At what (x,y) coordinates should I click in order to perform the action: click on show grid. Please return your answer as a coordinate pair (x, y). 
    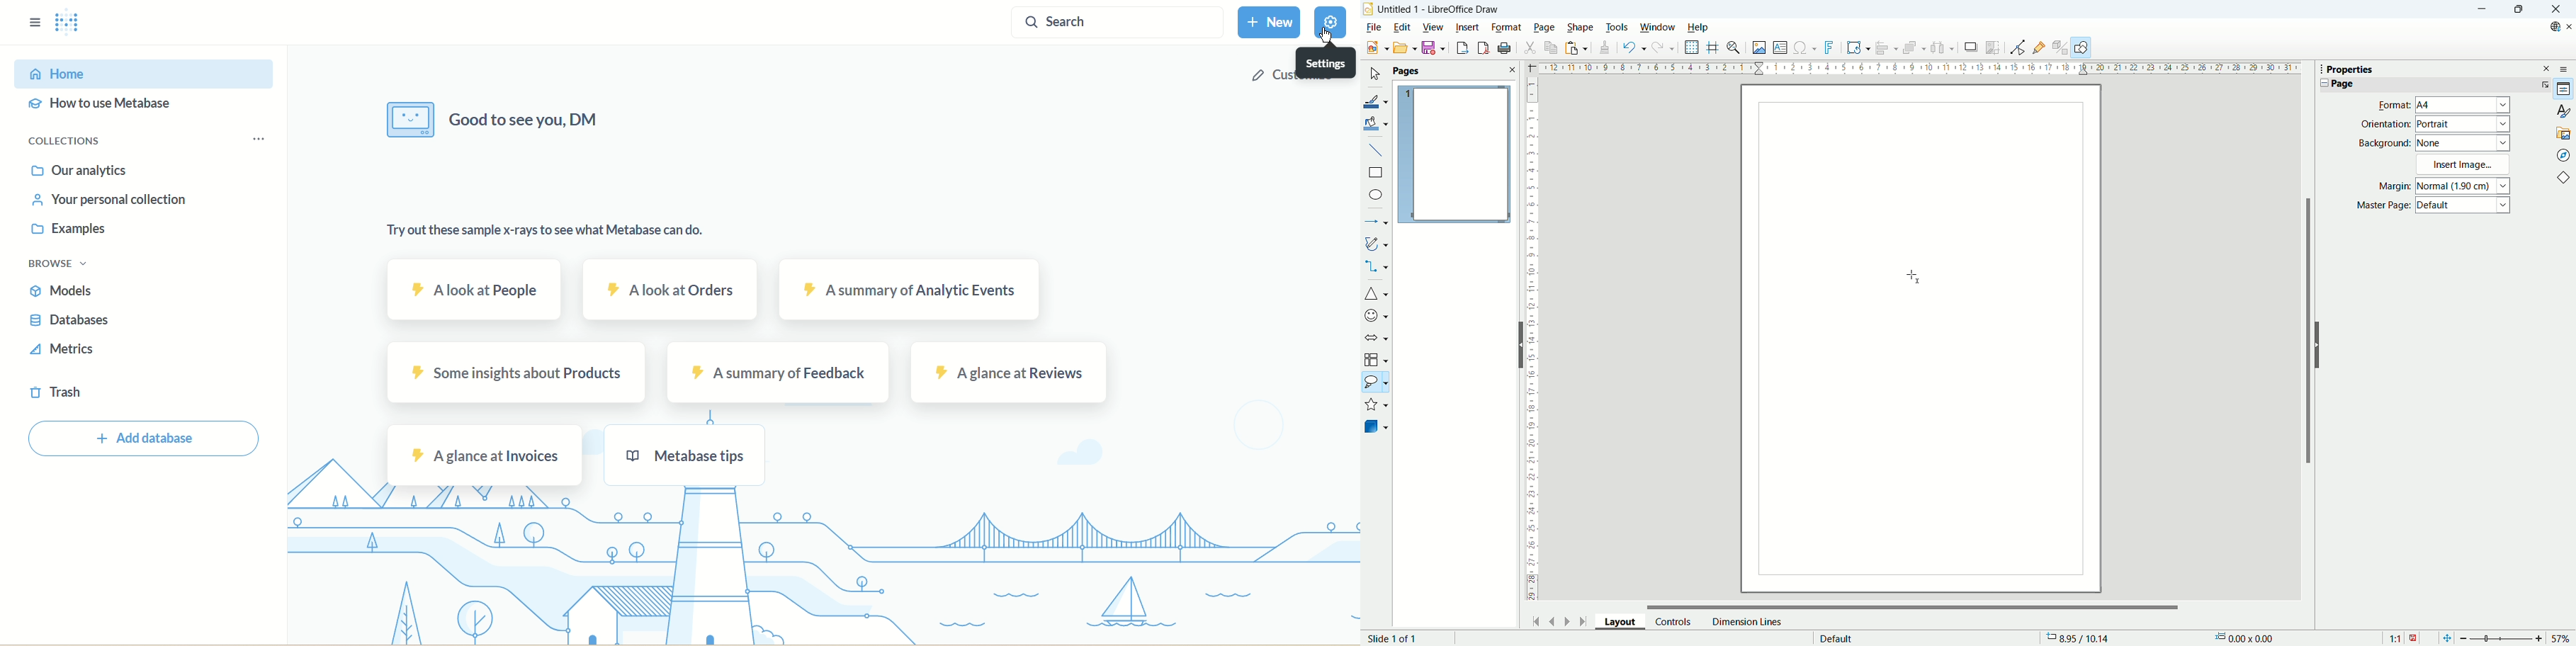
    Looking at the image, I should click on (1692, 48).